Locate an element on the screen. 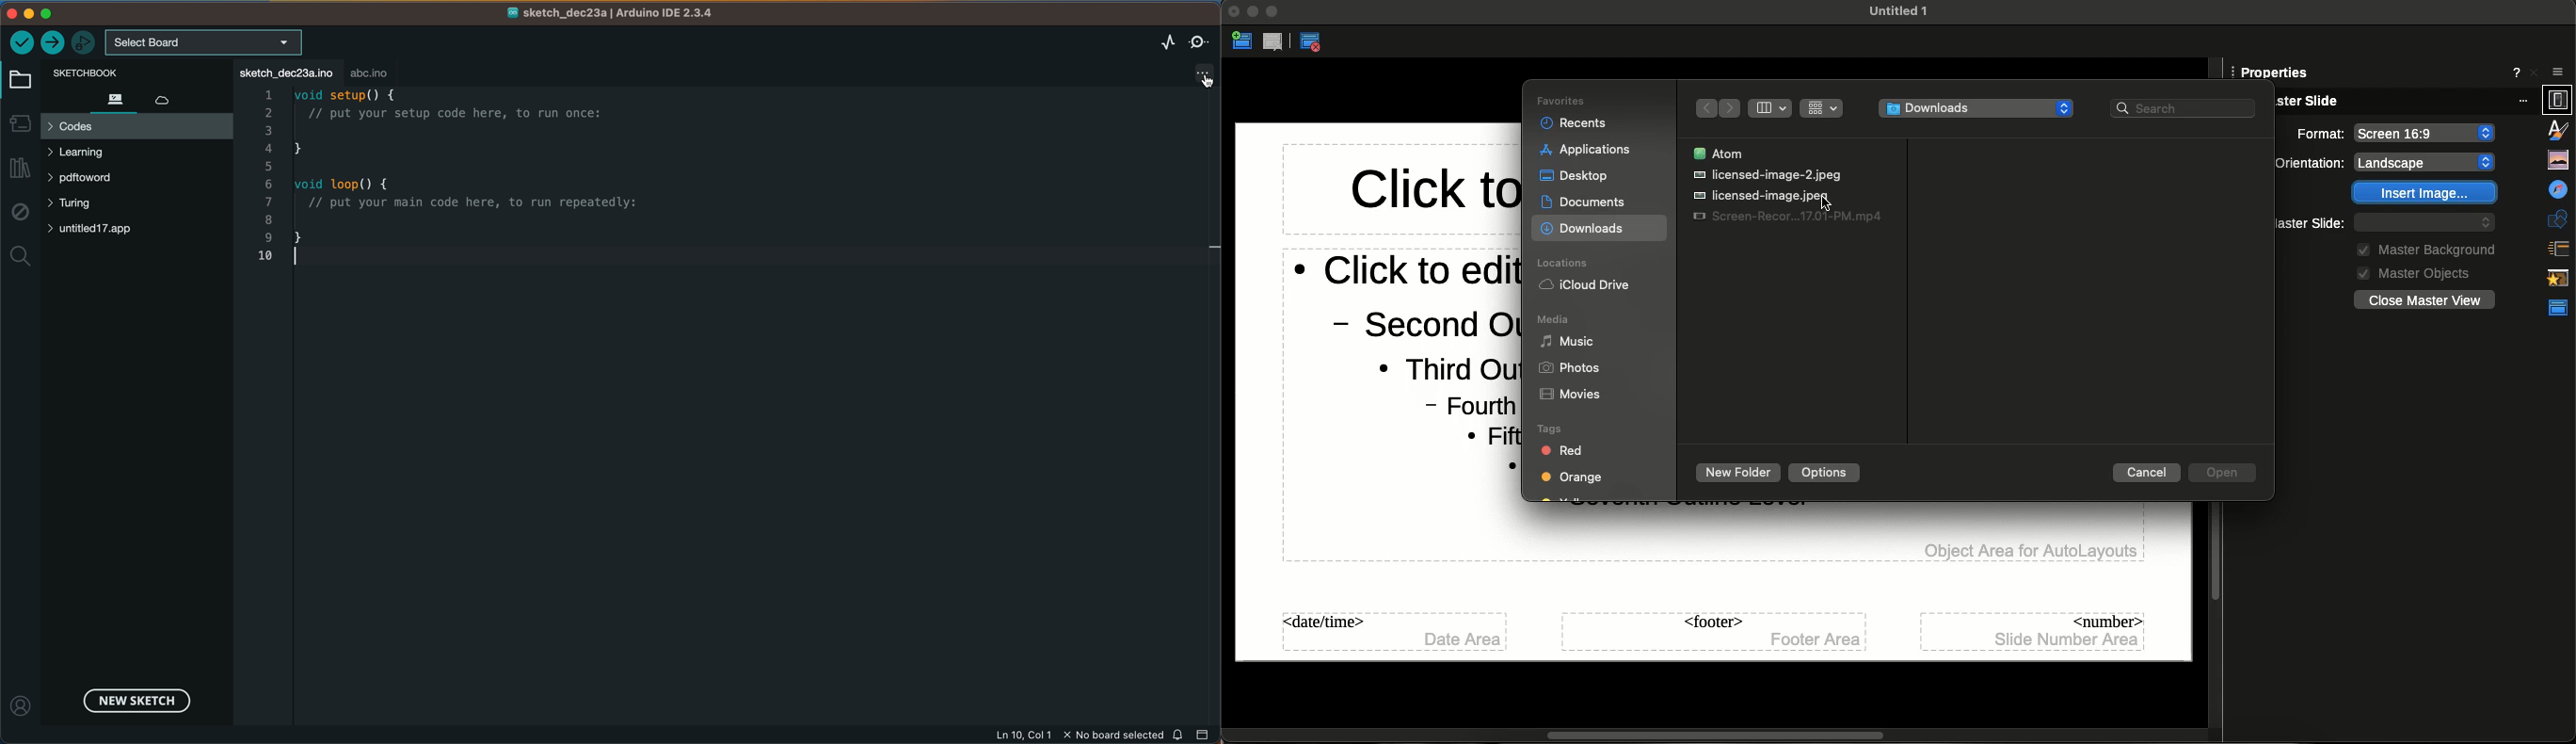 The width and height of the screenshot is (2576, 756). Master objects is located at coordinates (2405, 270).